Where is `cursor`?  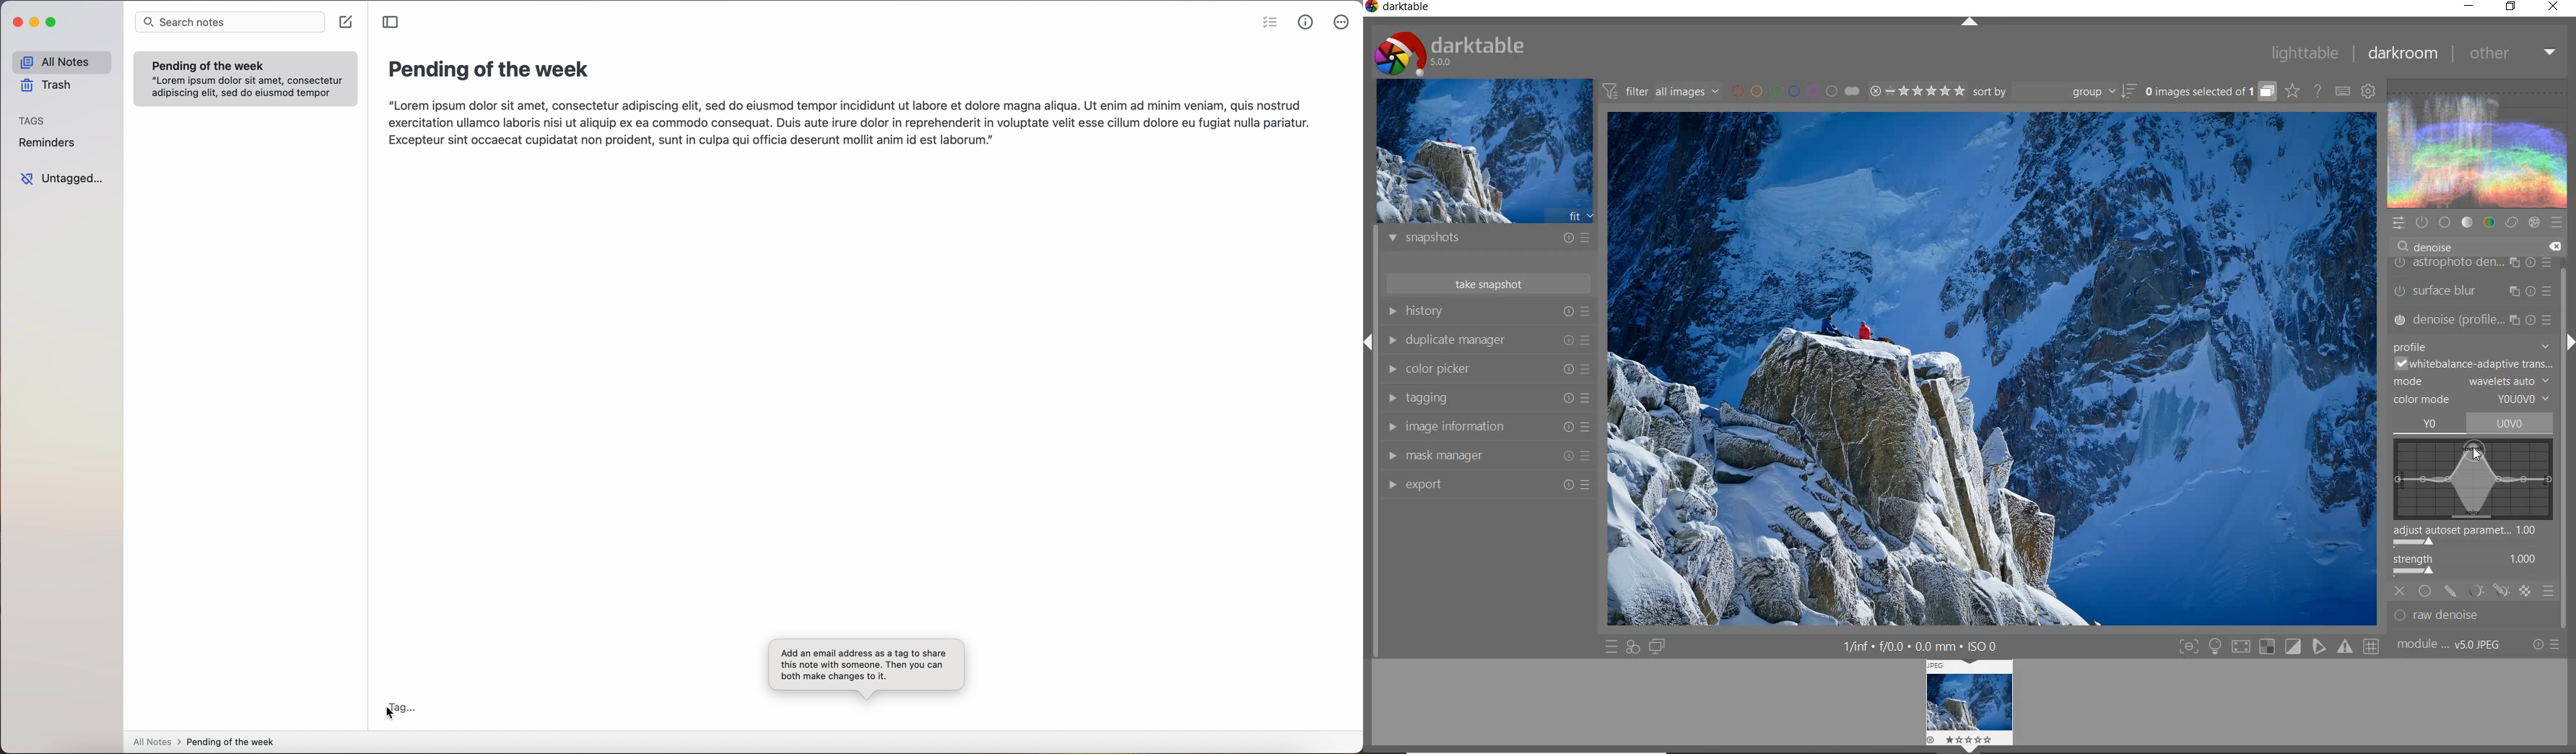 cursor is located at coordinates (389, 715).